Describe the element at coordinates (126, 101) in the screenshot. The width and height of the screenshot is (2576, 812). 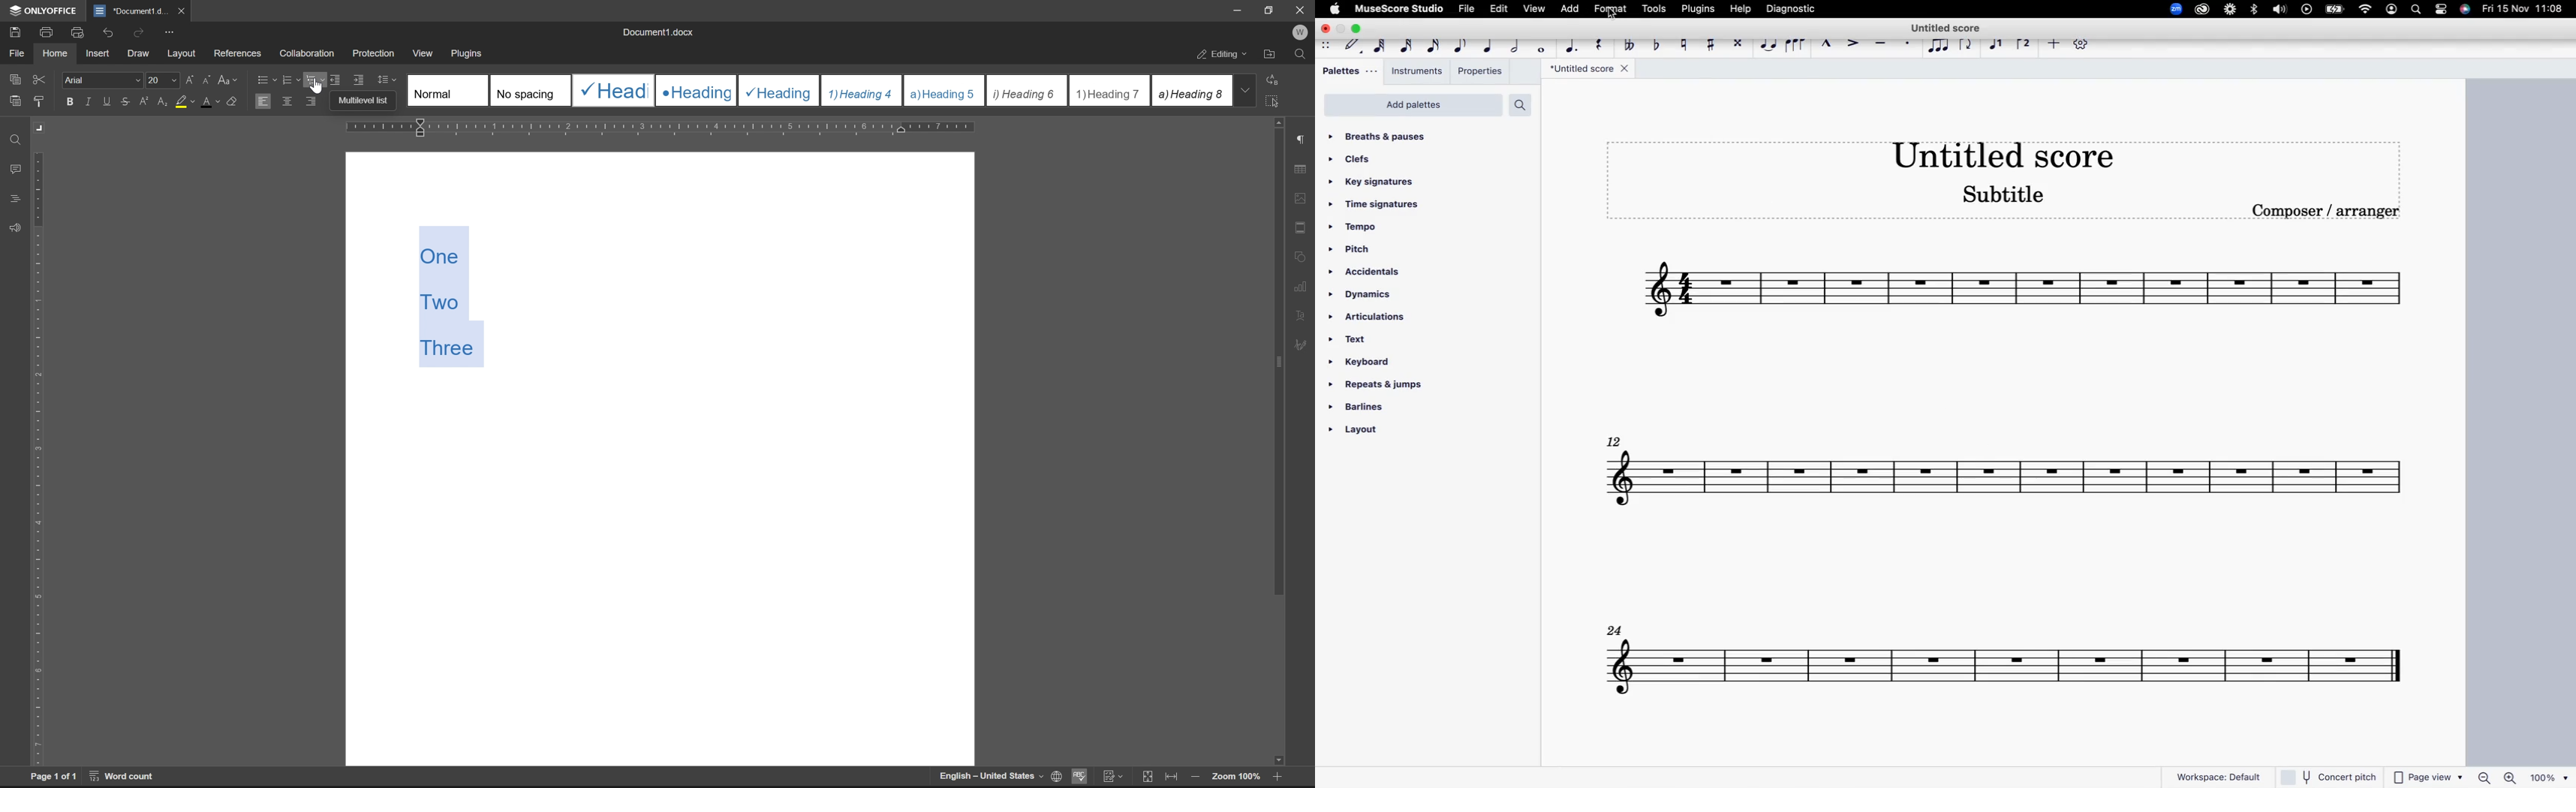
I see `strikethrough` at that location.